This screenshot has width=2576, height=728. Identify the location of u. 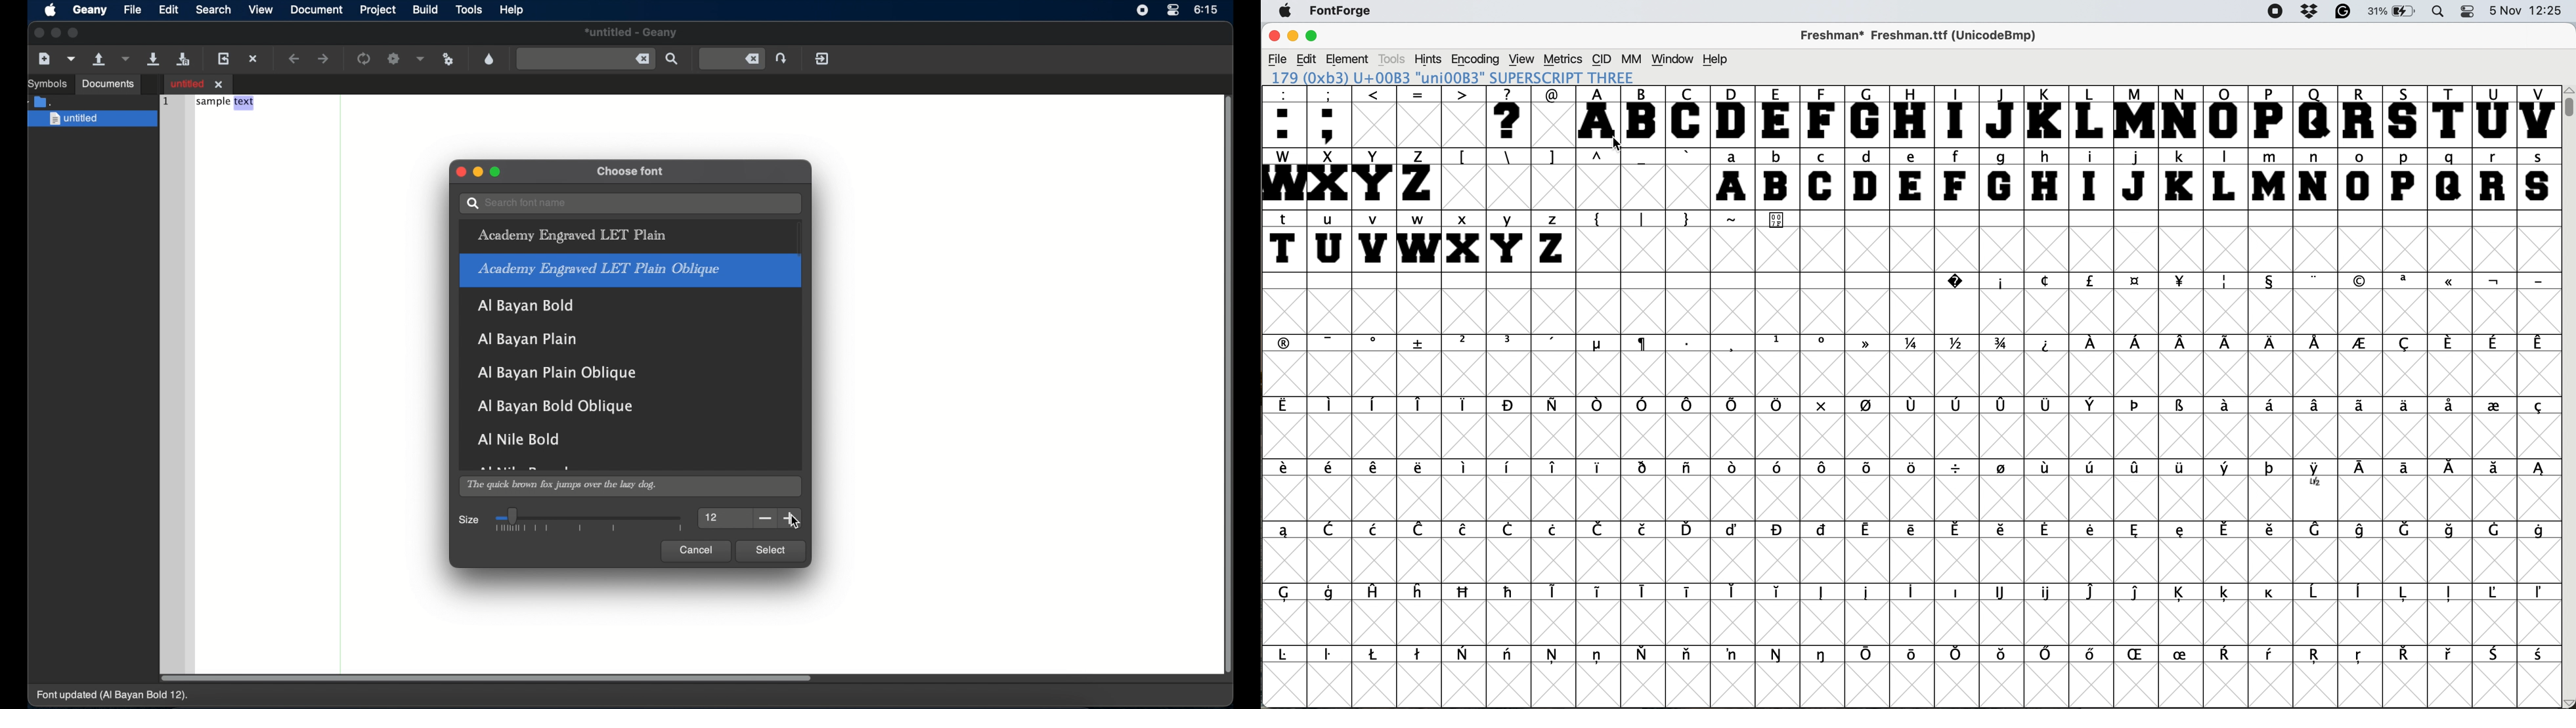
(1328, 242).